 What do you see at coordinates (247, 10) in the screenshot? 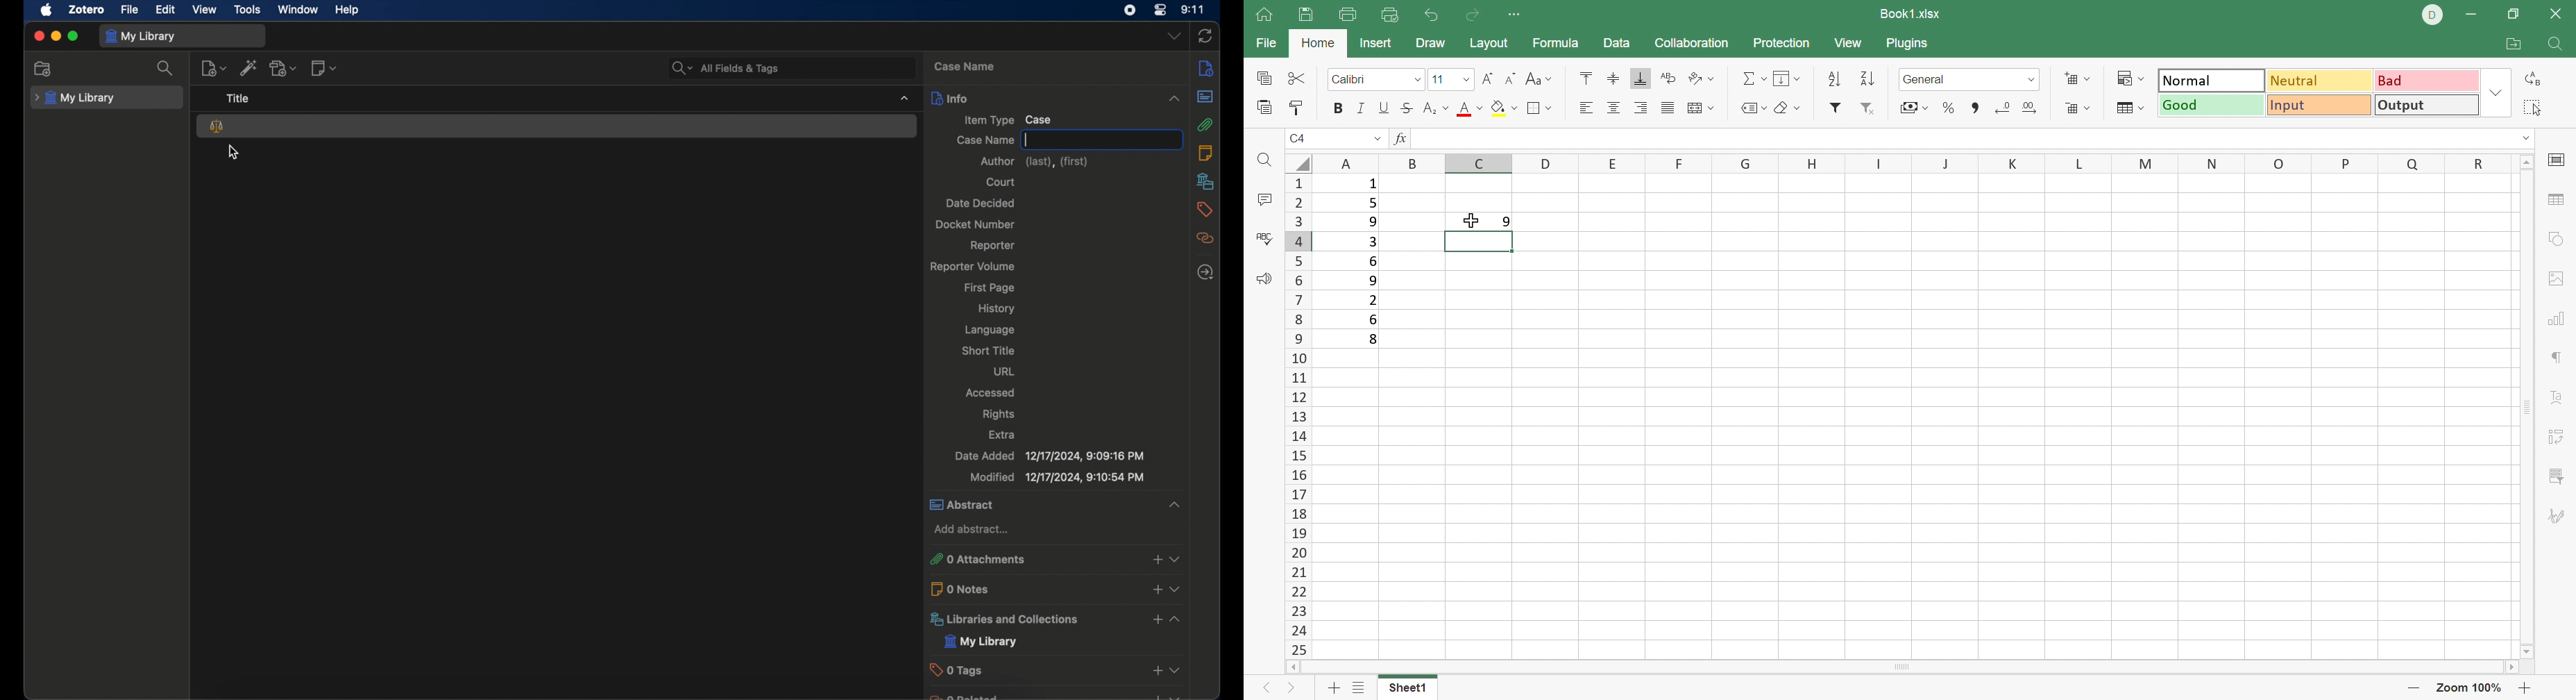
I see `tools` at bounding box center [247, 10].